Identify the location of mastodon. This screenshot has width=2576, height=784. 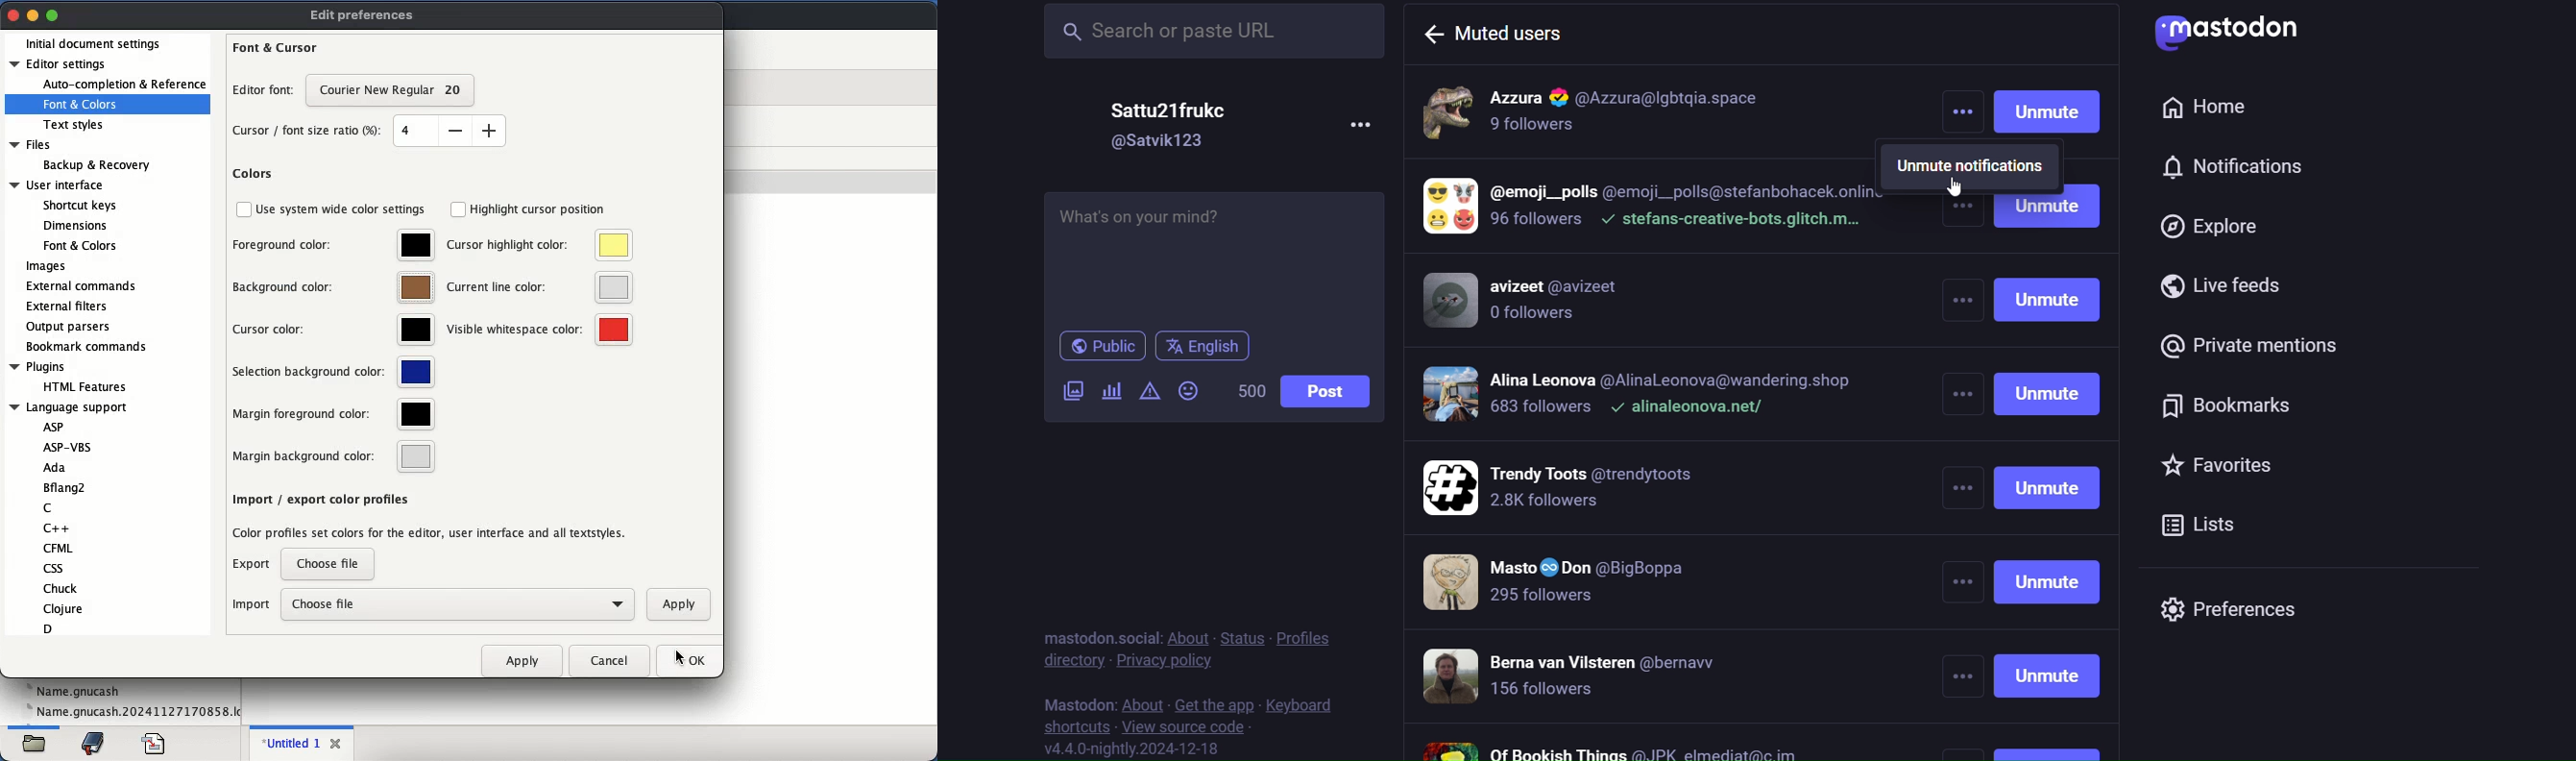
(1079, 701).